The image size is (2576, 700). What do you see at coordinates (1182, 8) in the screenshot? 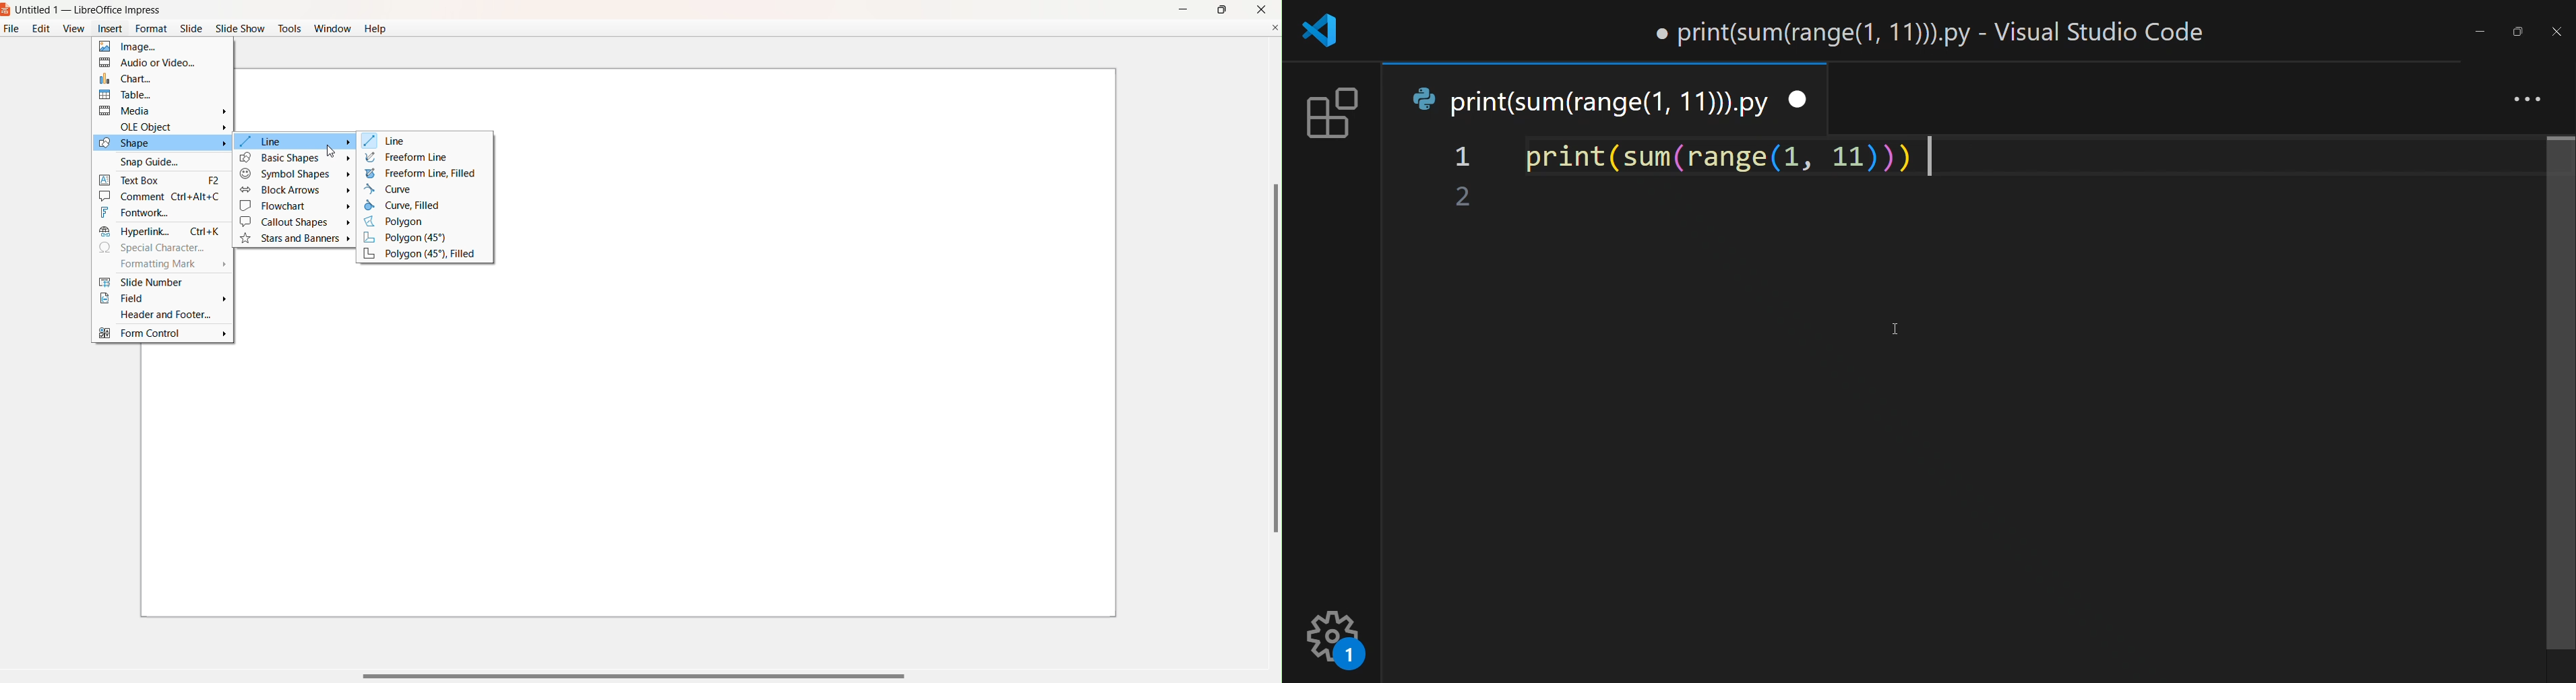
I see `Minimize` at bounding box center [1182, 8].